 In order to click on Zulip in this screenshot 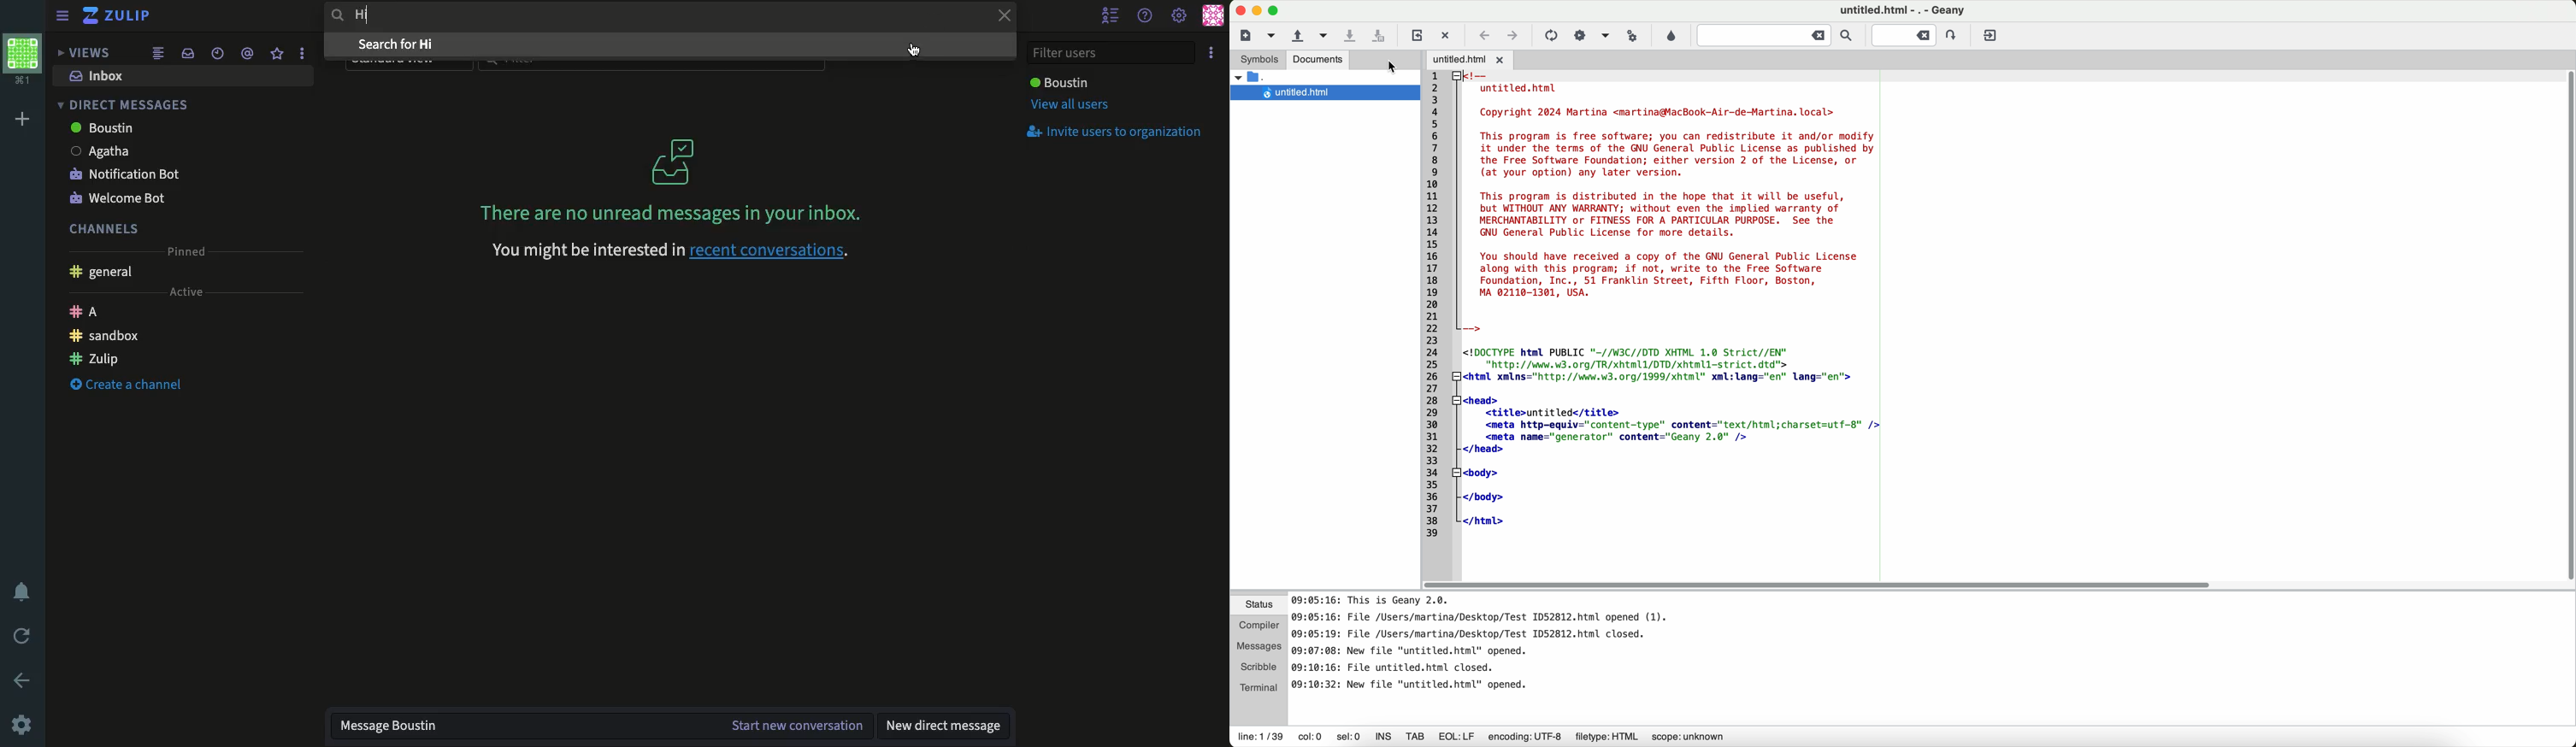, I will do `click(97, 359)`.